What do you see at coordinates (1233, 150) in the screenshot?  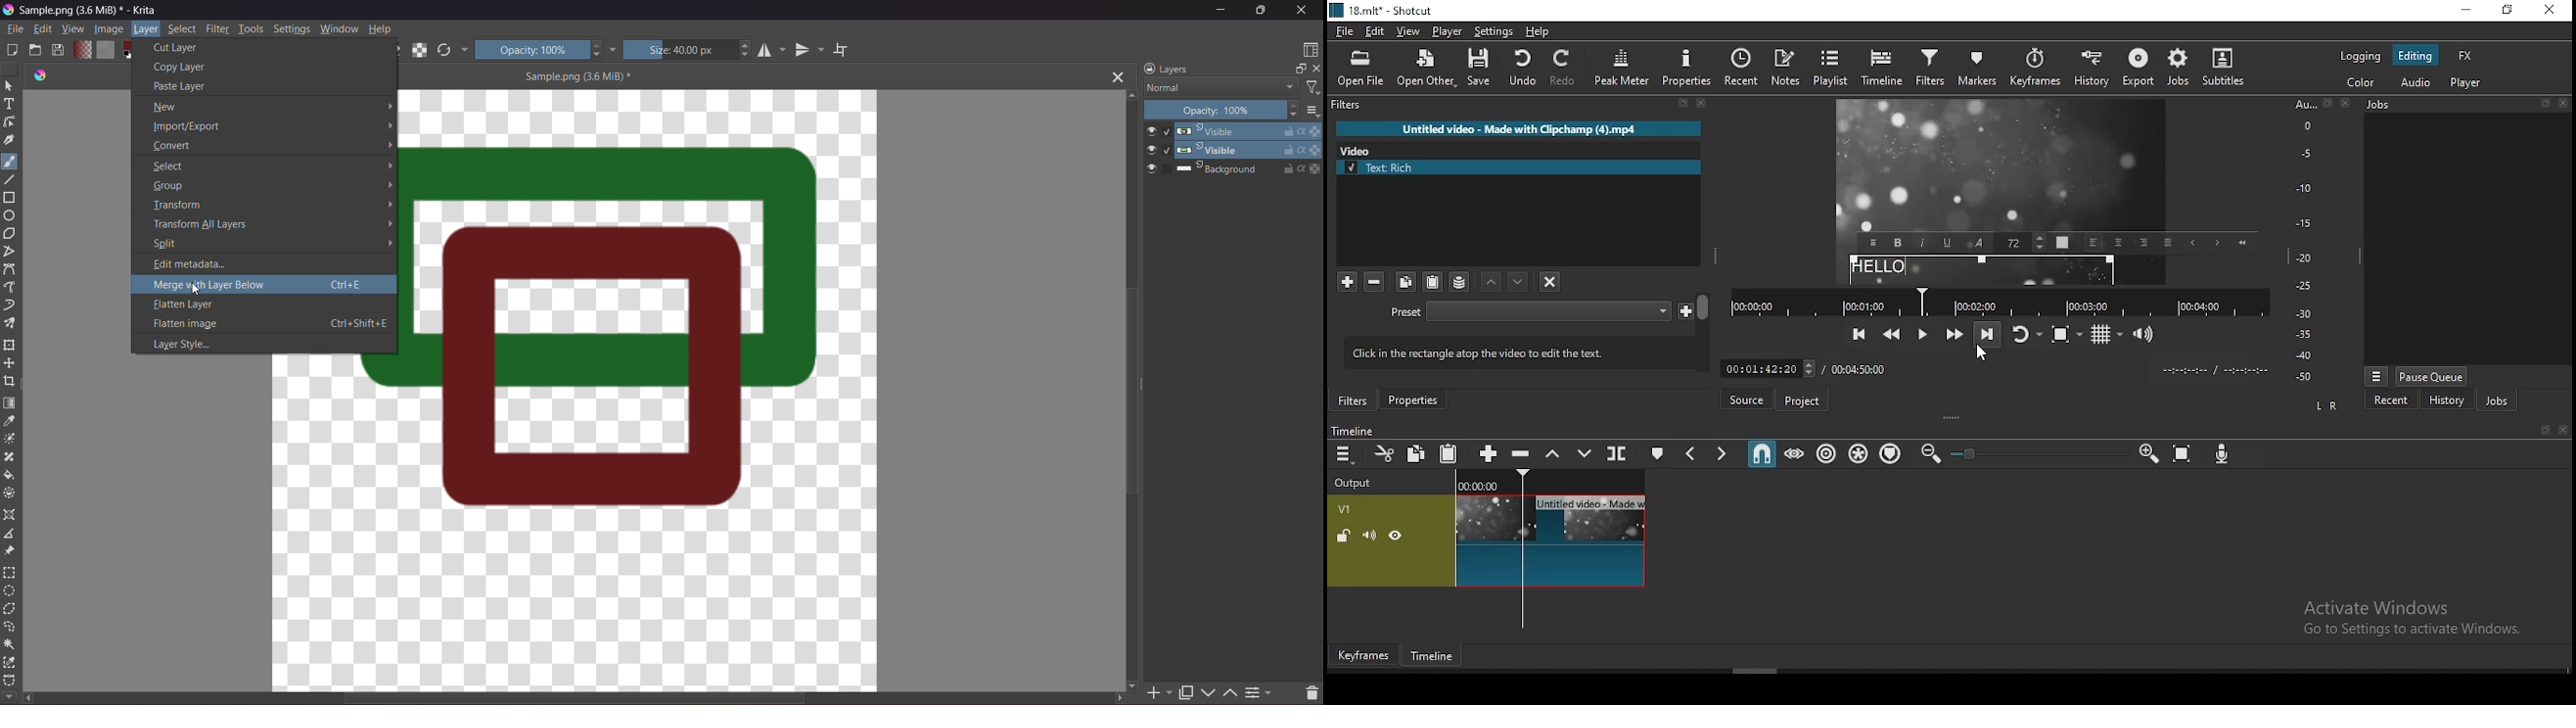 I see `Visible` at bounding box center [1233, 150].